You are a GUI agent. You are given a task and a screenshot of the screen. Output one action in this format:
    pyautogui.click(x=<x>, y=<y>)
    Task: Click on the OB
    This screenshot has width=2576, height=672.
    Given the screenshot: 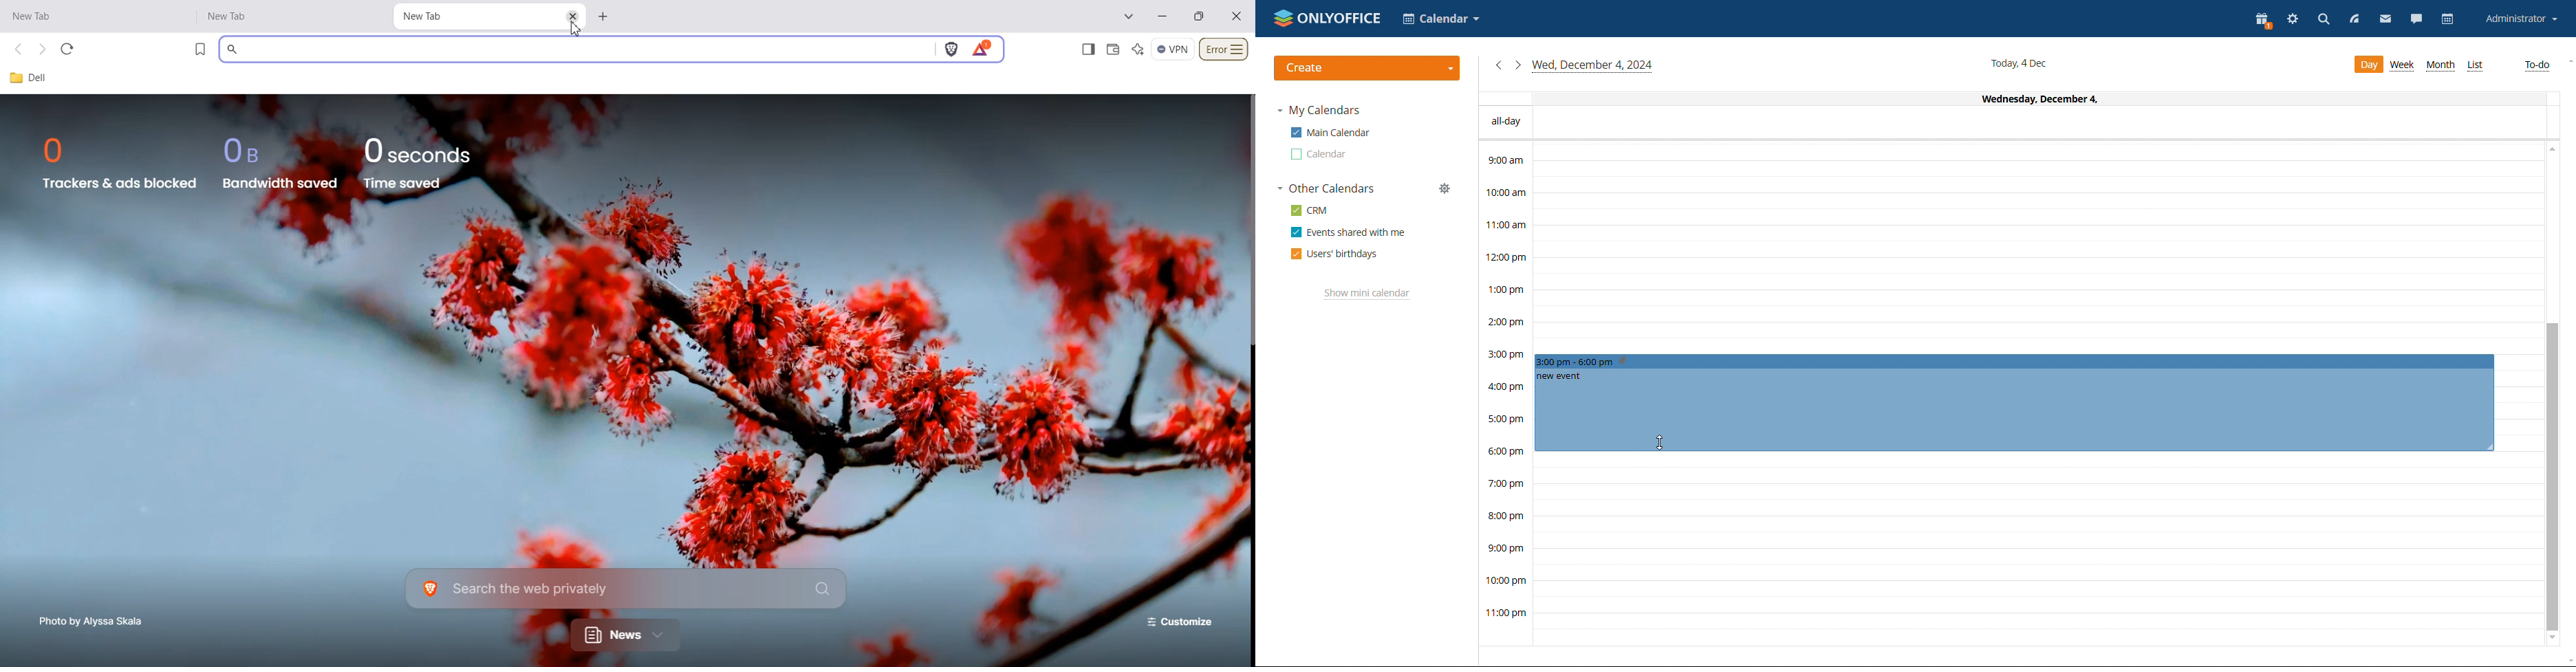 What is the action you would take?
    pyautogui.click(x=250, y=150)
    